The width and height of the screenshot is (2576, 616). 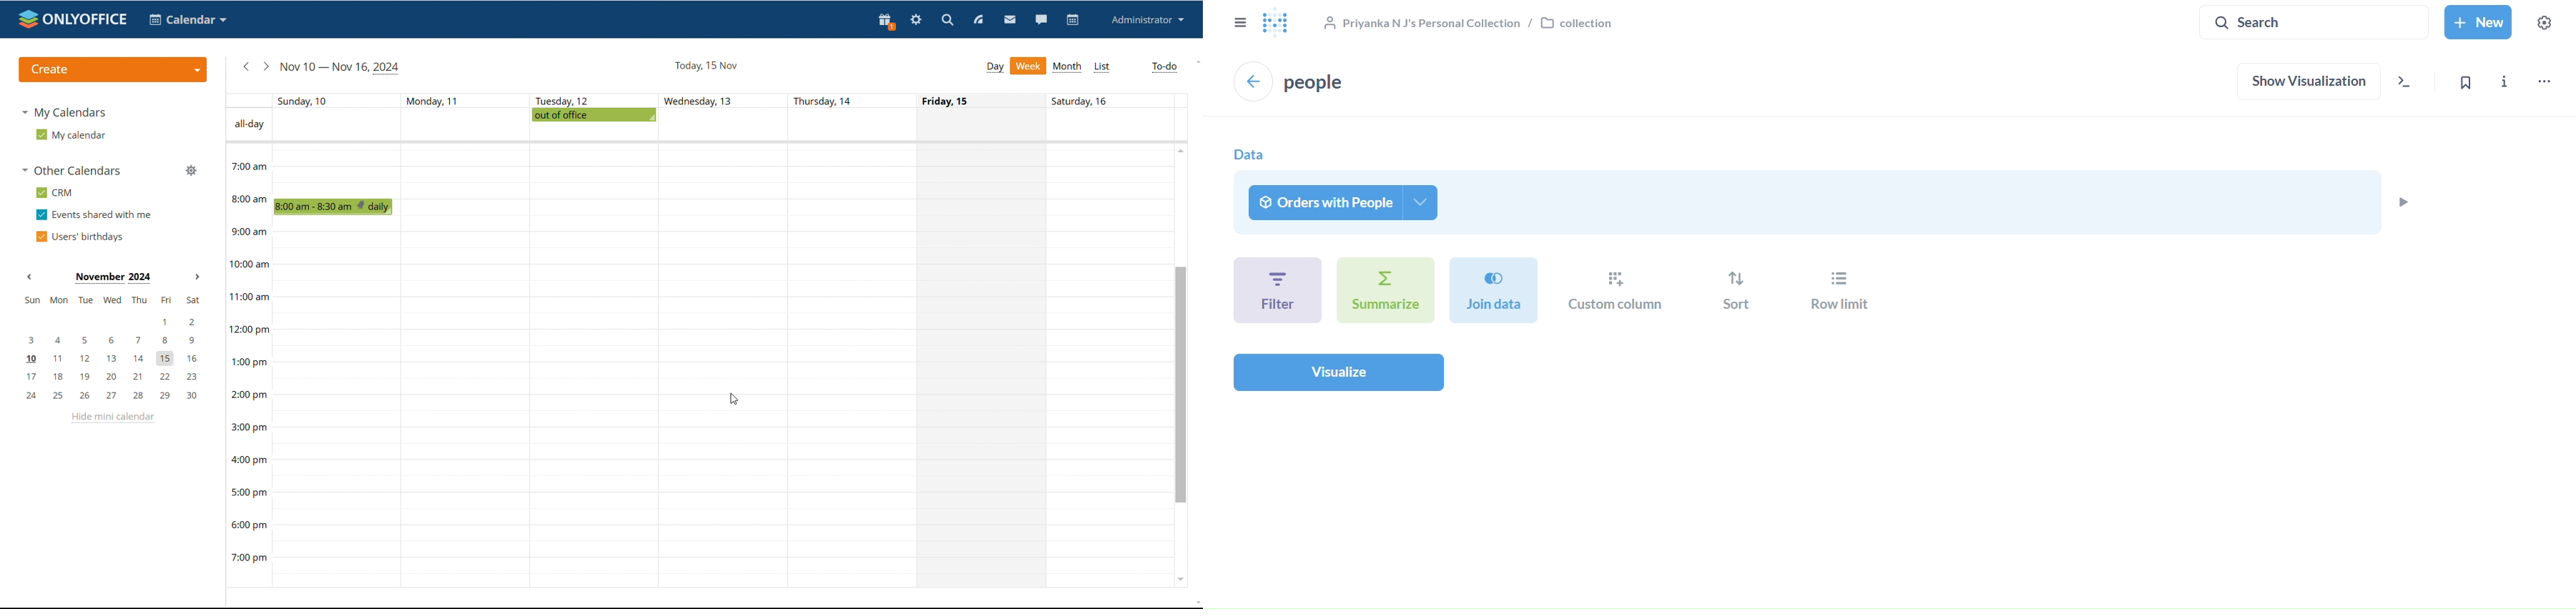 What do you see at coordinates (2310, 83) in the screenshot?
I see `show visualization` at bounding box center [2310, 83].